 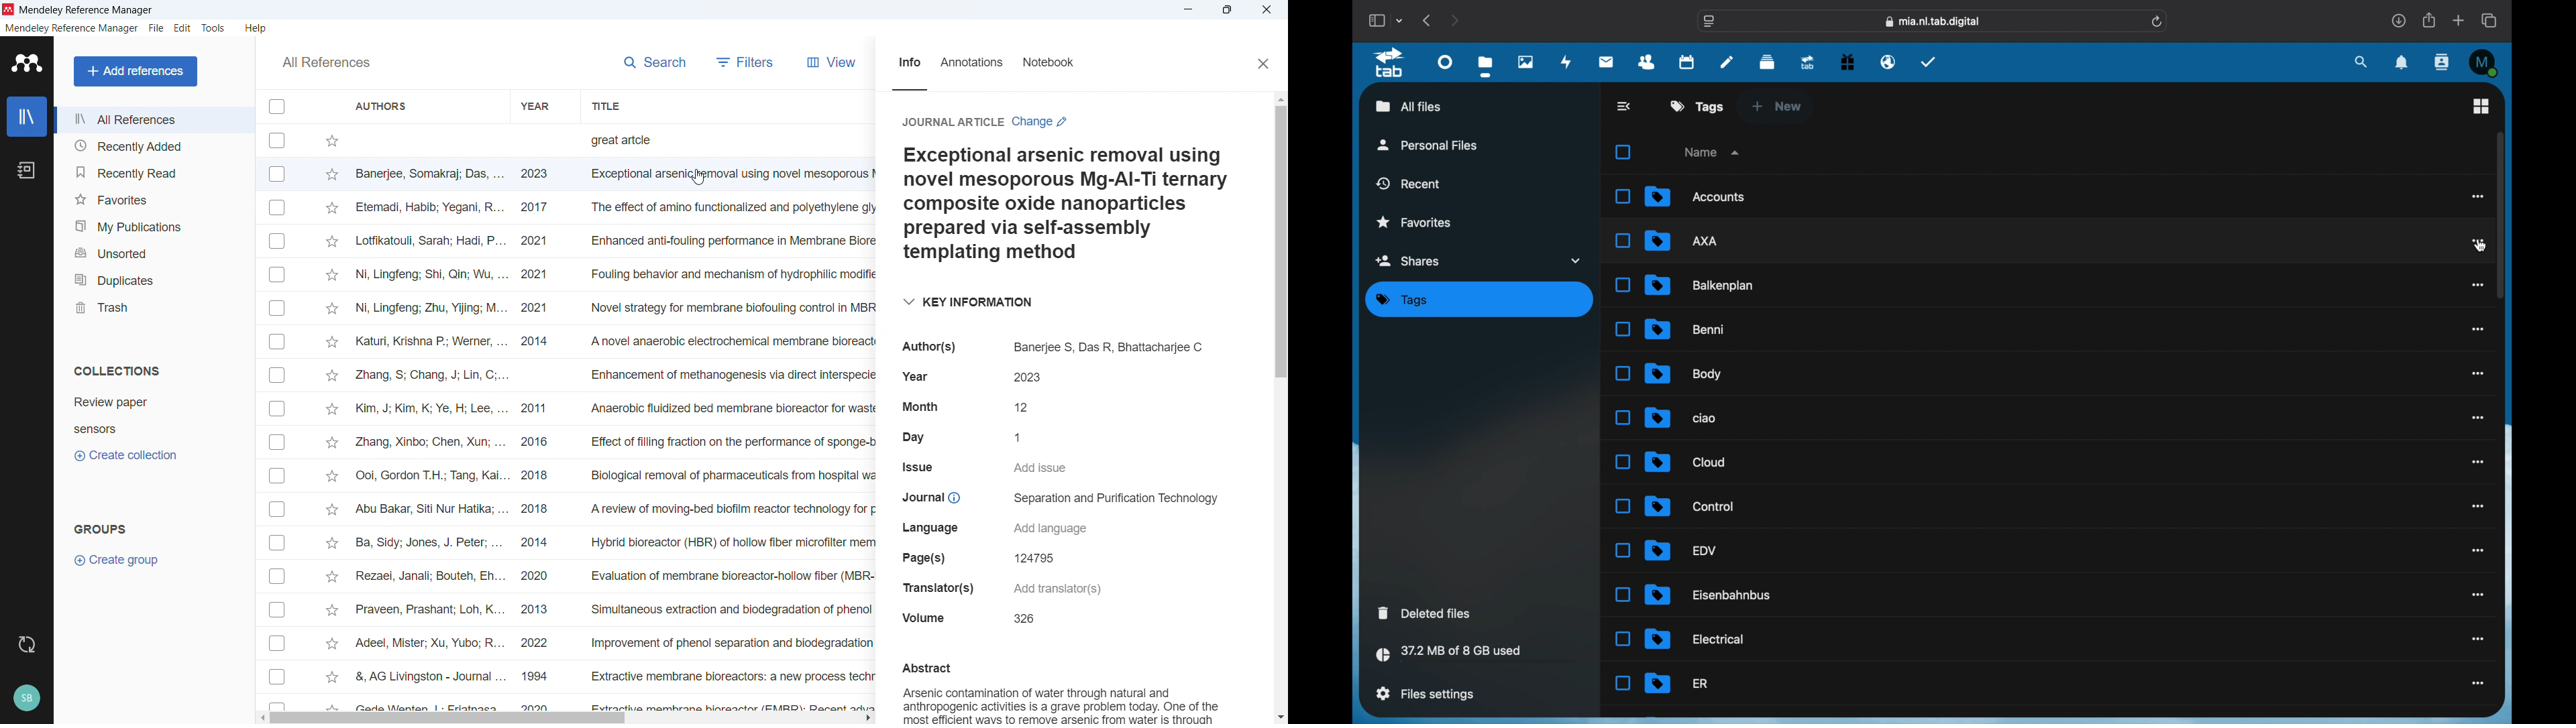 What do you see at coordinates (182, 28) in the screenshot?
I see `edit` at bounding box center [182, 28].